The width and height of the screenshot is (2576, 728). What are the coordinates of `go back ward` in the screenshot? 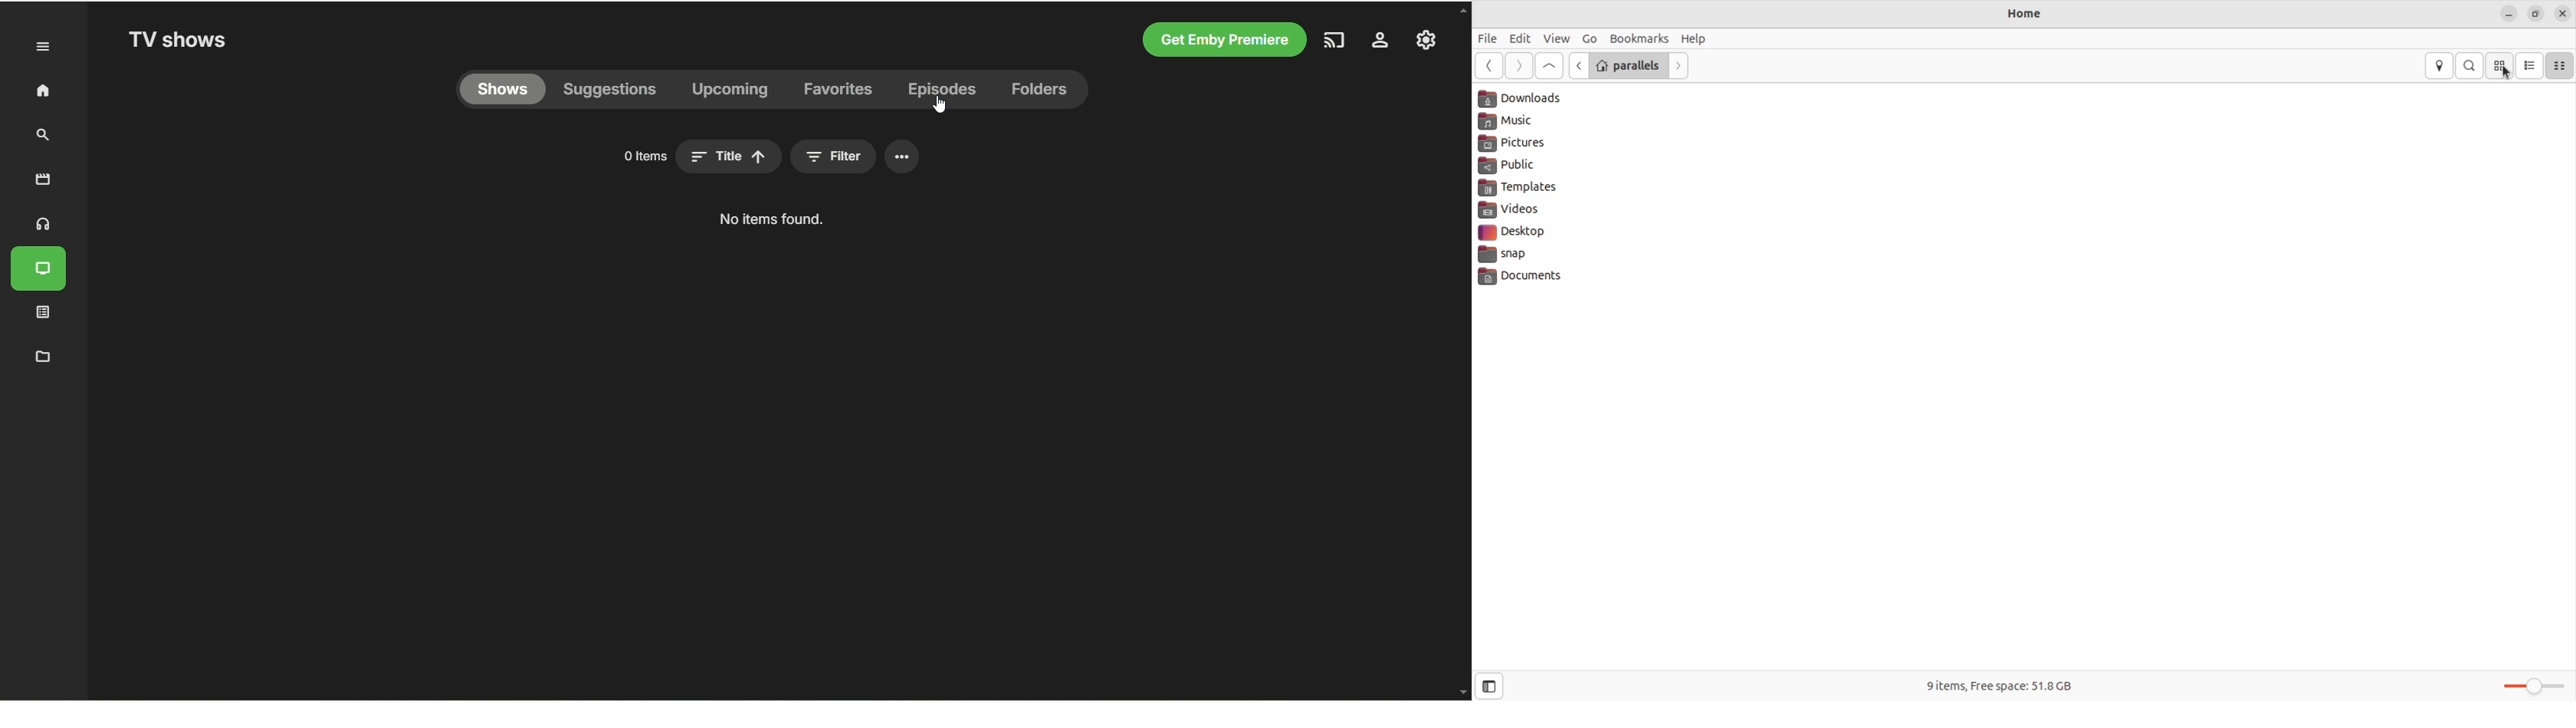 It's located at (1491, 66).